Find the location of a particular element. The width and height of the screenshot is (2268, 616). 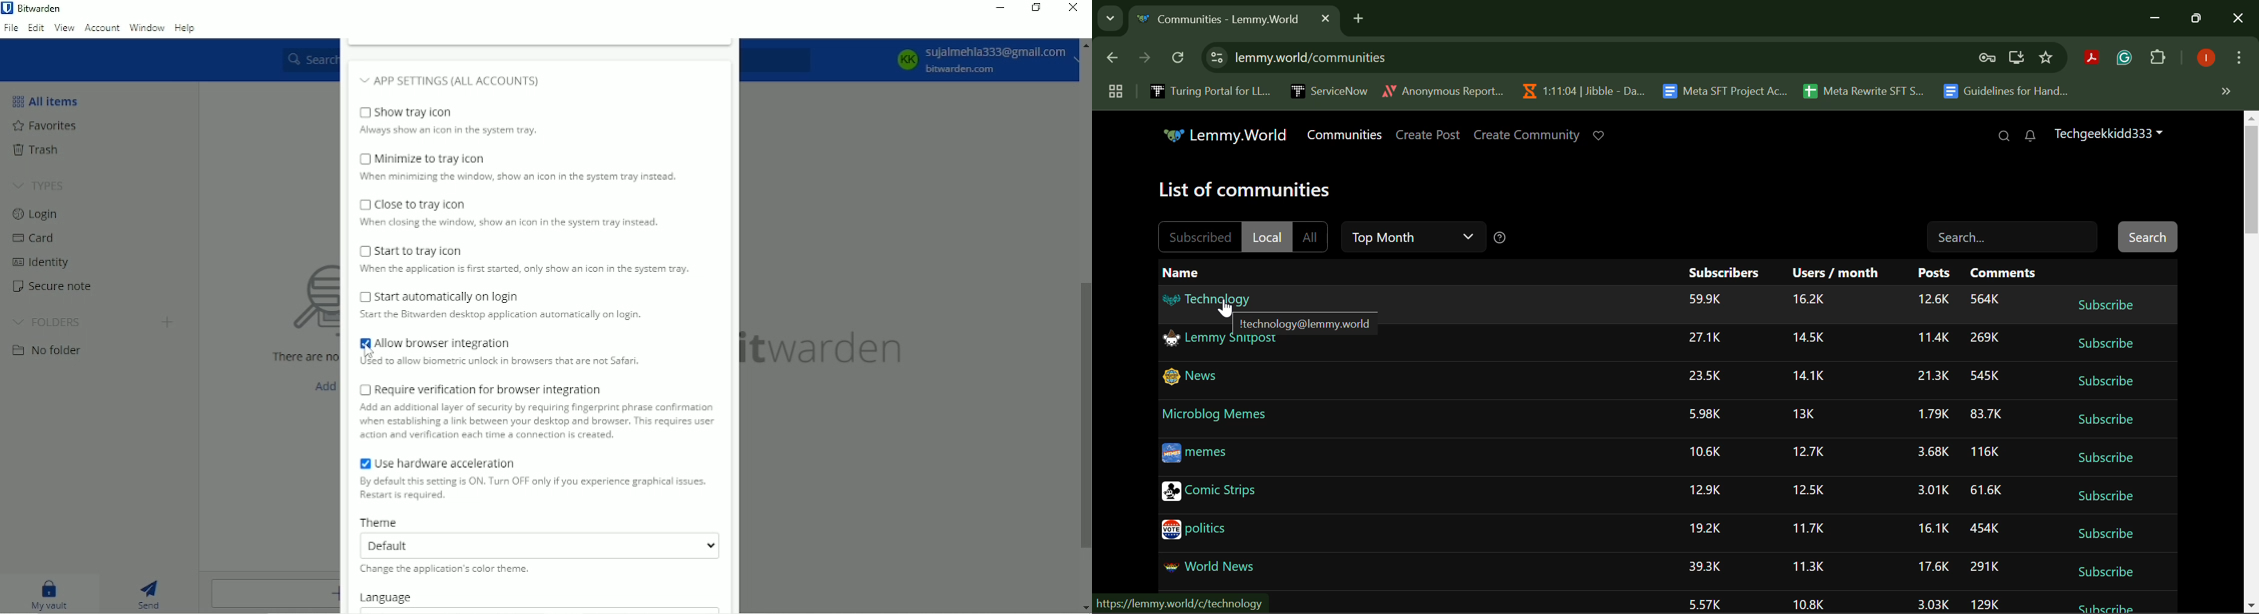

Lemmy.World is located at coordinates (1228, 136).